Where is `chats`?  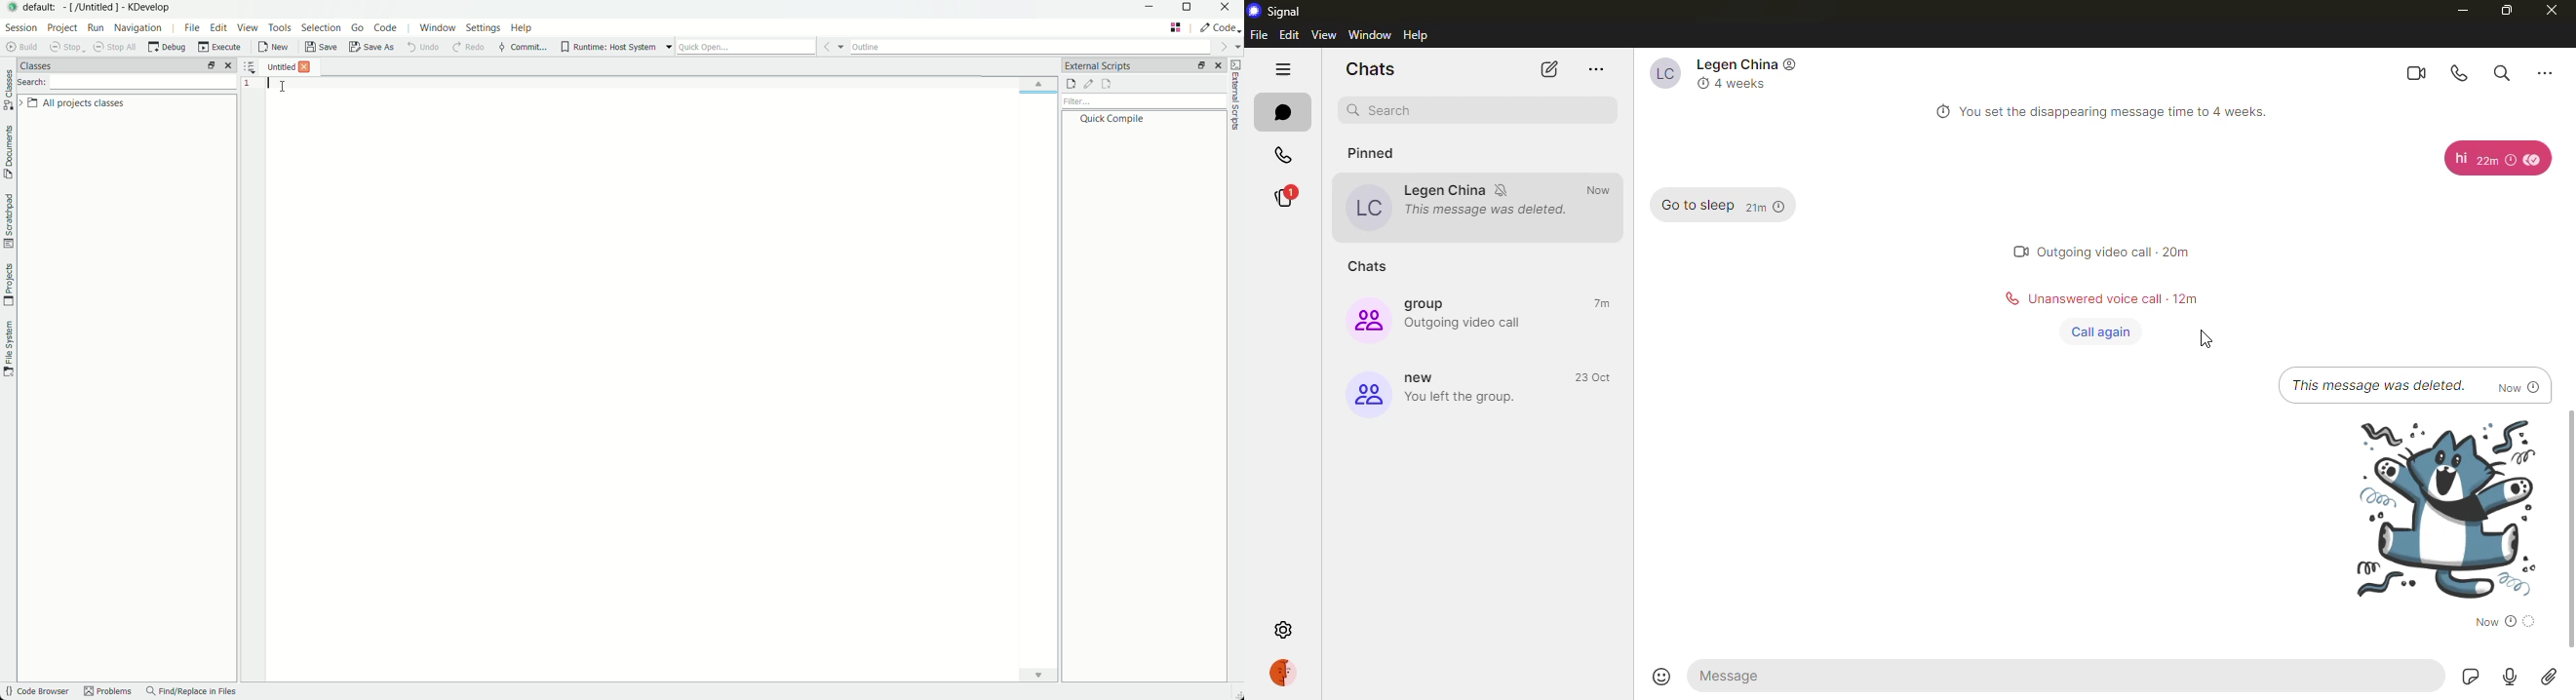
chats is located at coordinates (1373, 69).